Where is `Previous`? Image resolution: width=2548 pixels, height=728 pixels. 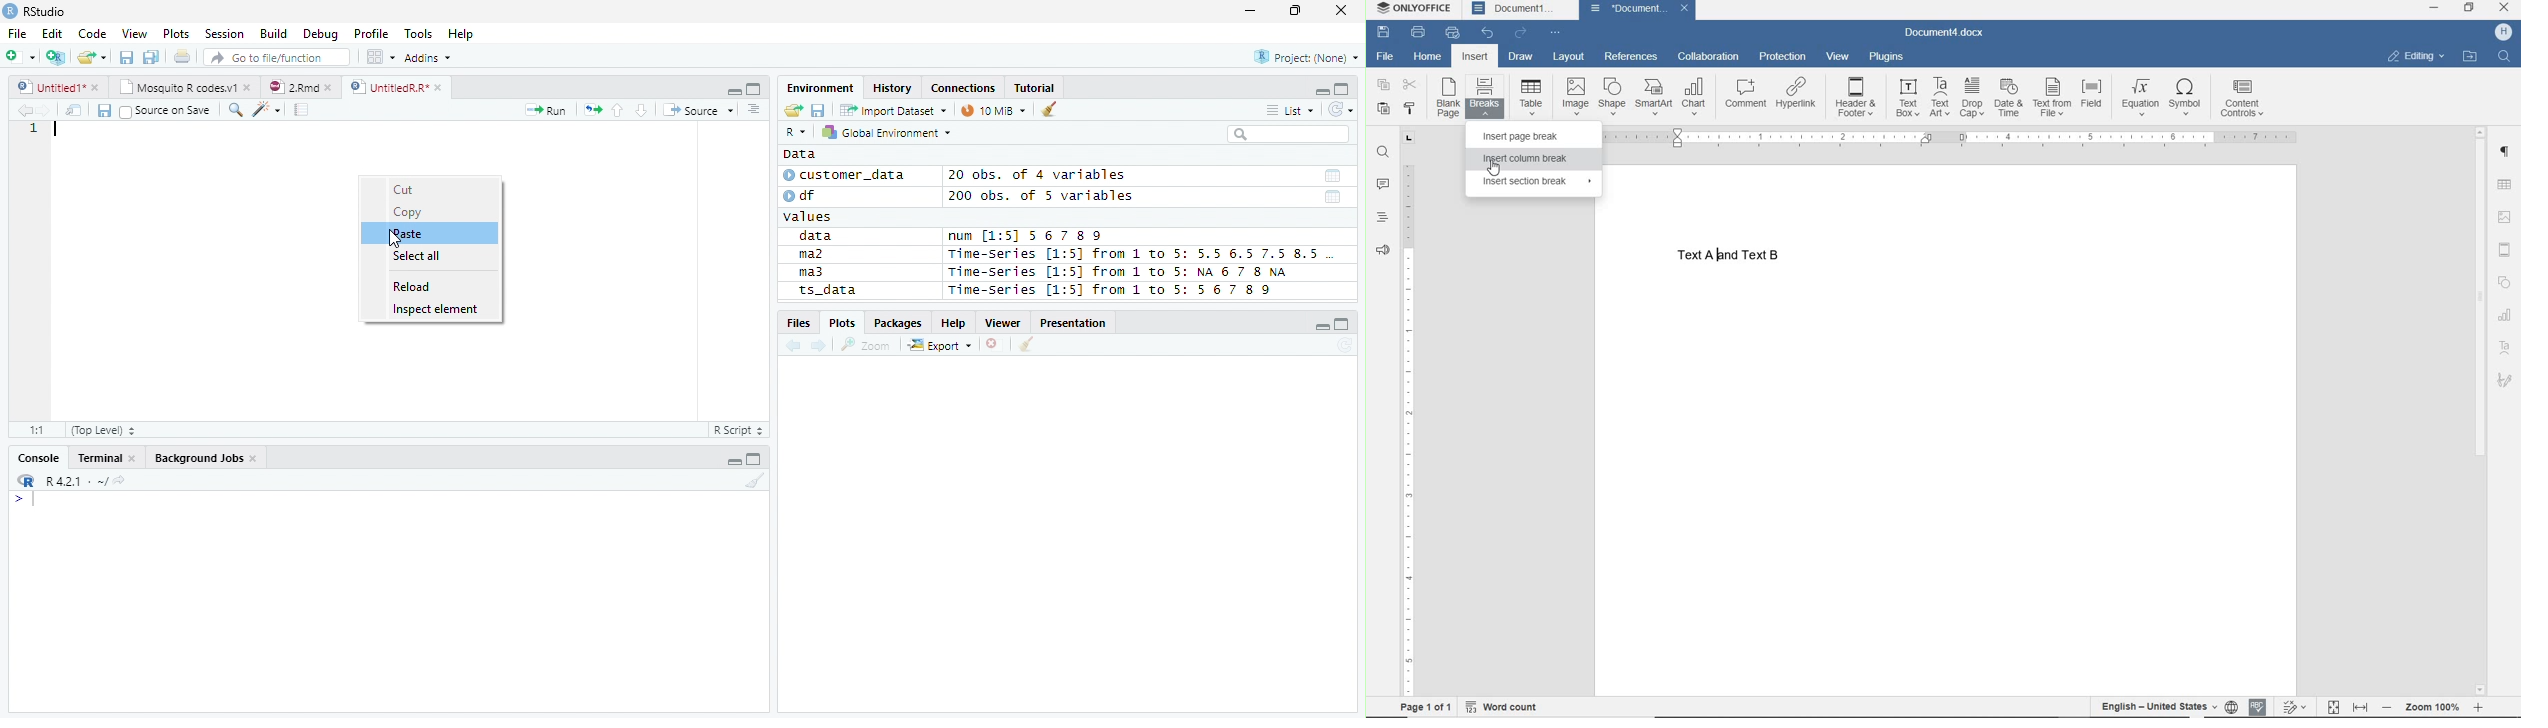
Previous is located at coordinates (796, 346).